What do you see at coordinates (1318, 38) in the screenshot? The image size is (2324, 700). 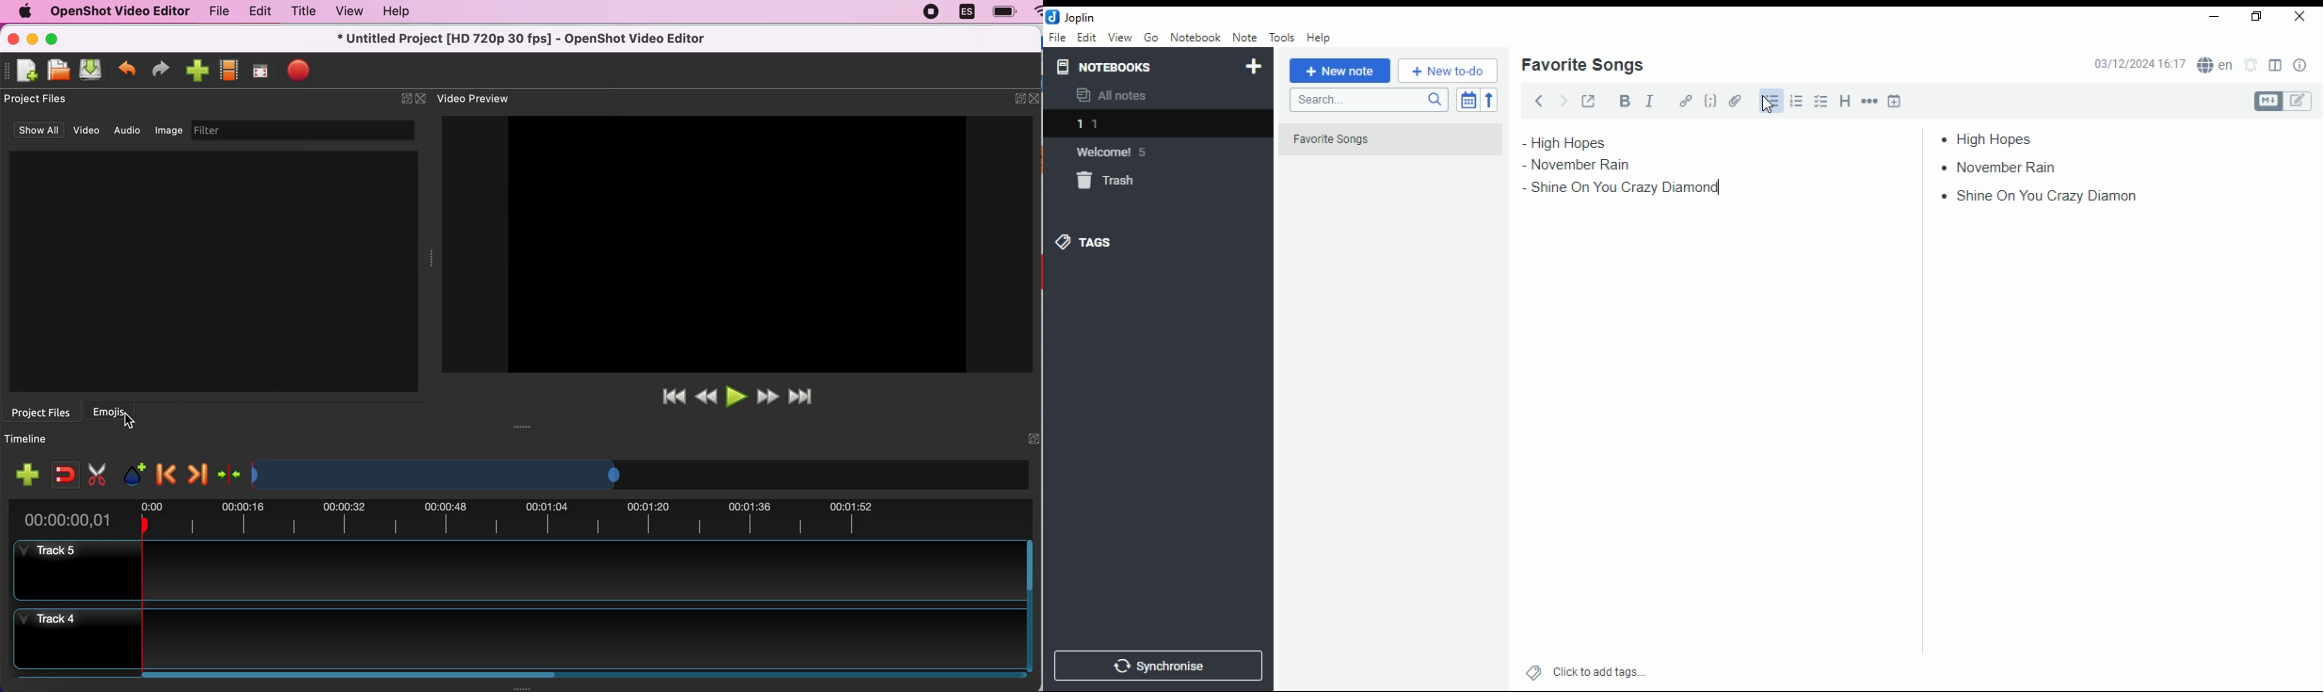 I see `help` at bounding box center [1318, 38].